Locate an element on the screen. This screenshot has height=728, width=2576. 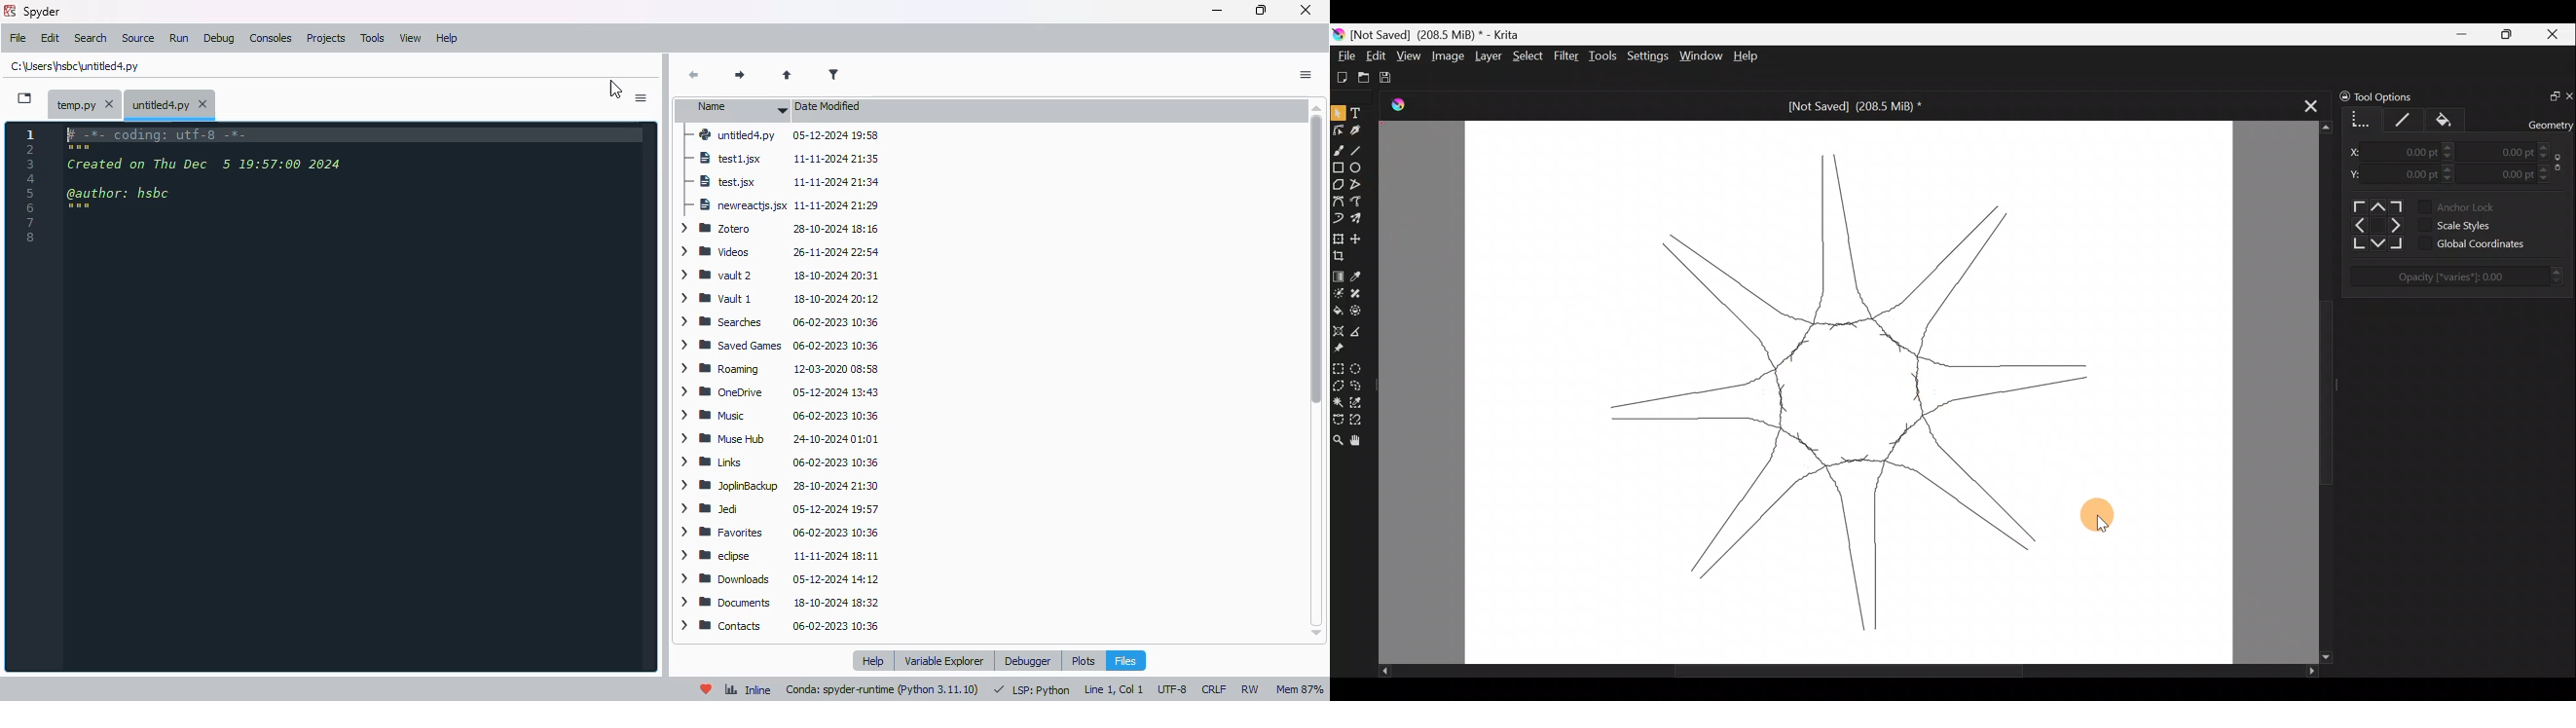
Links is located at coordinates (782, 512).